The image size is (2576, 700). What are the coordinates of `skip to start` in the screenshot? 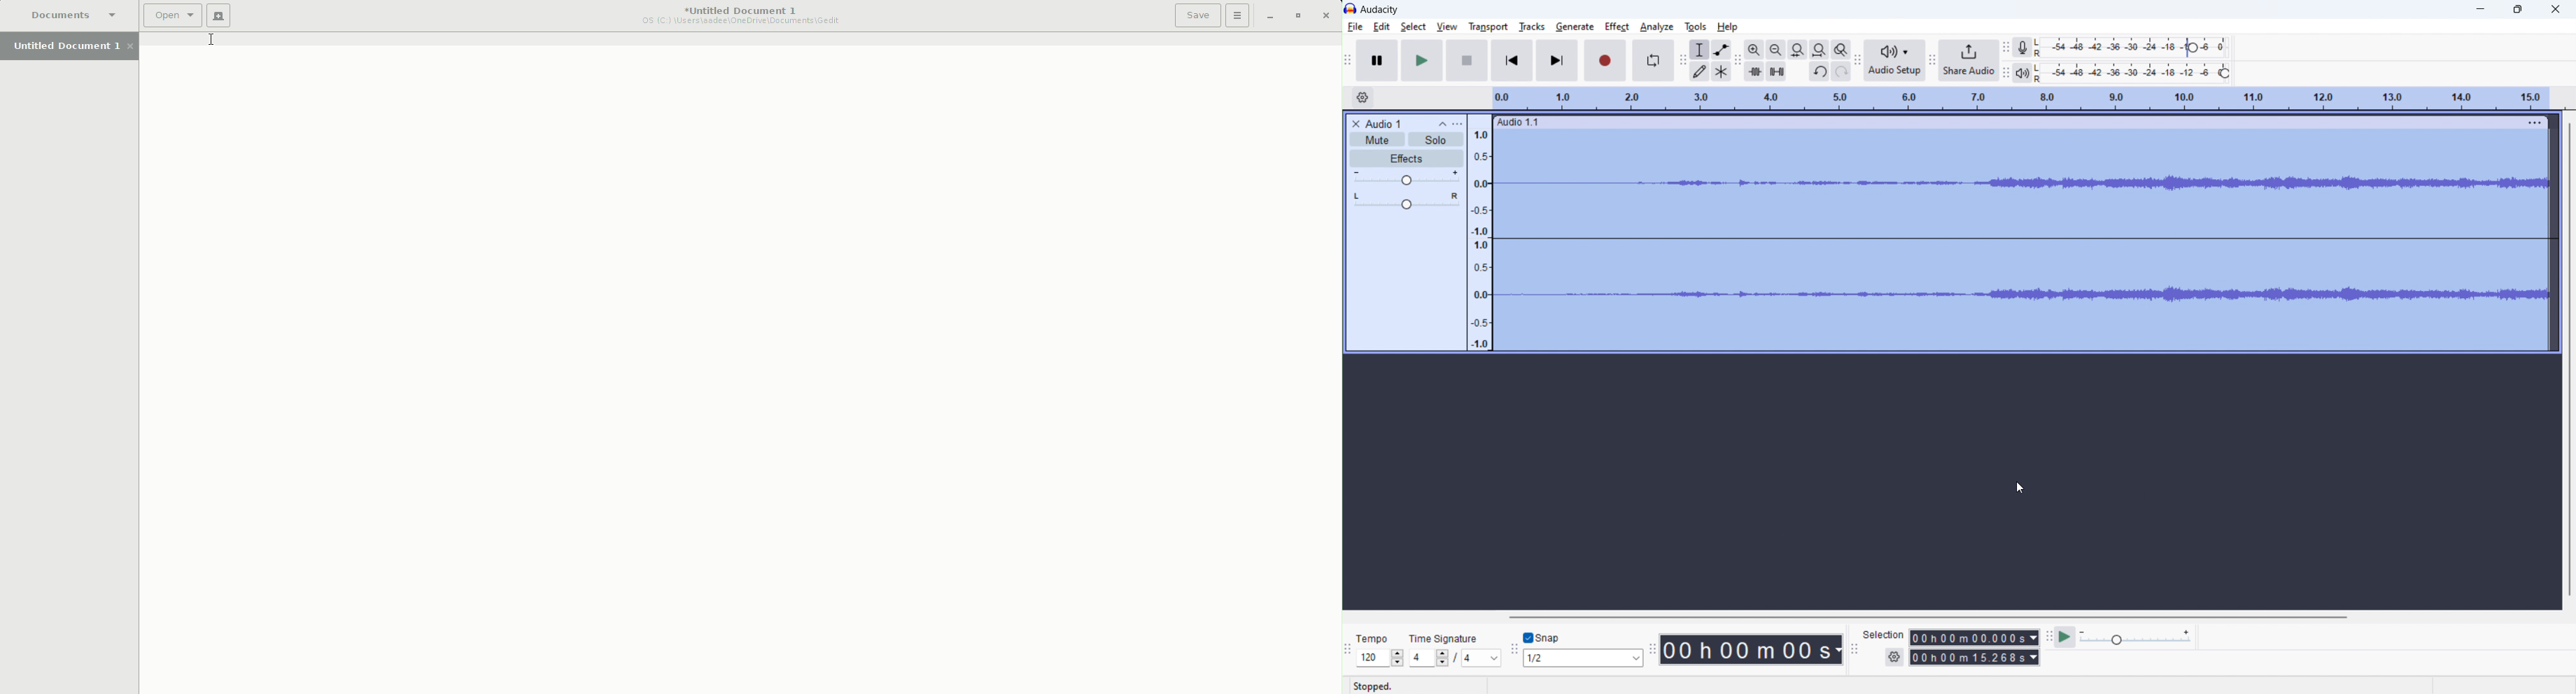 It's located at (1511, 60).